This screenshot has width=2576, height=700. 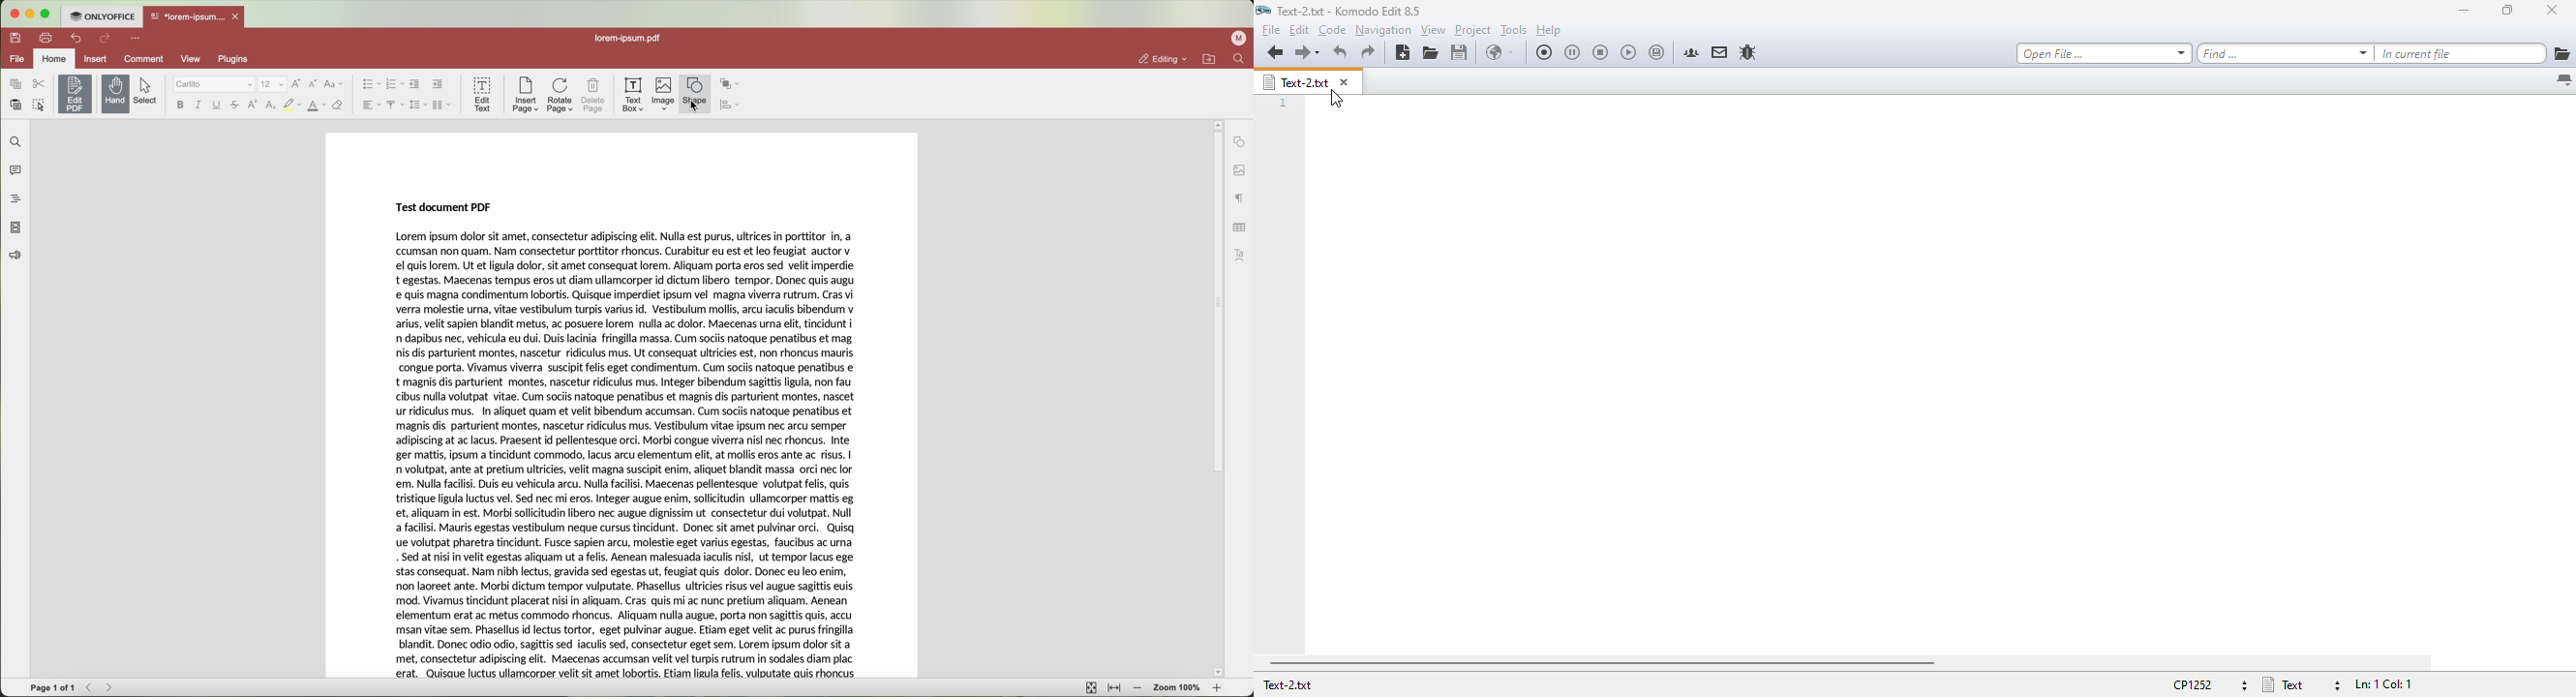 What do you see at coordinates (1239, 141) in the screenshot?
I see `shape settings` at bounding box center [1239, 141].